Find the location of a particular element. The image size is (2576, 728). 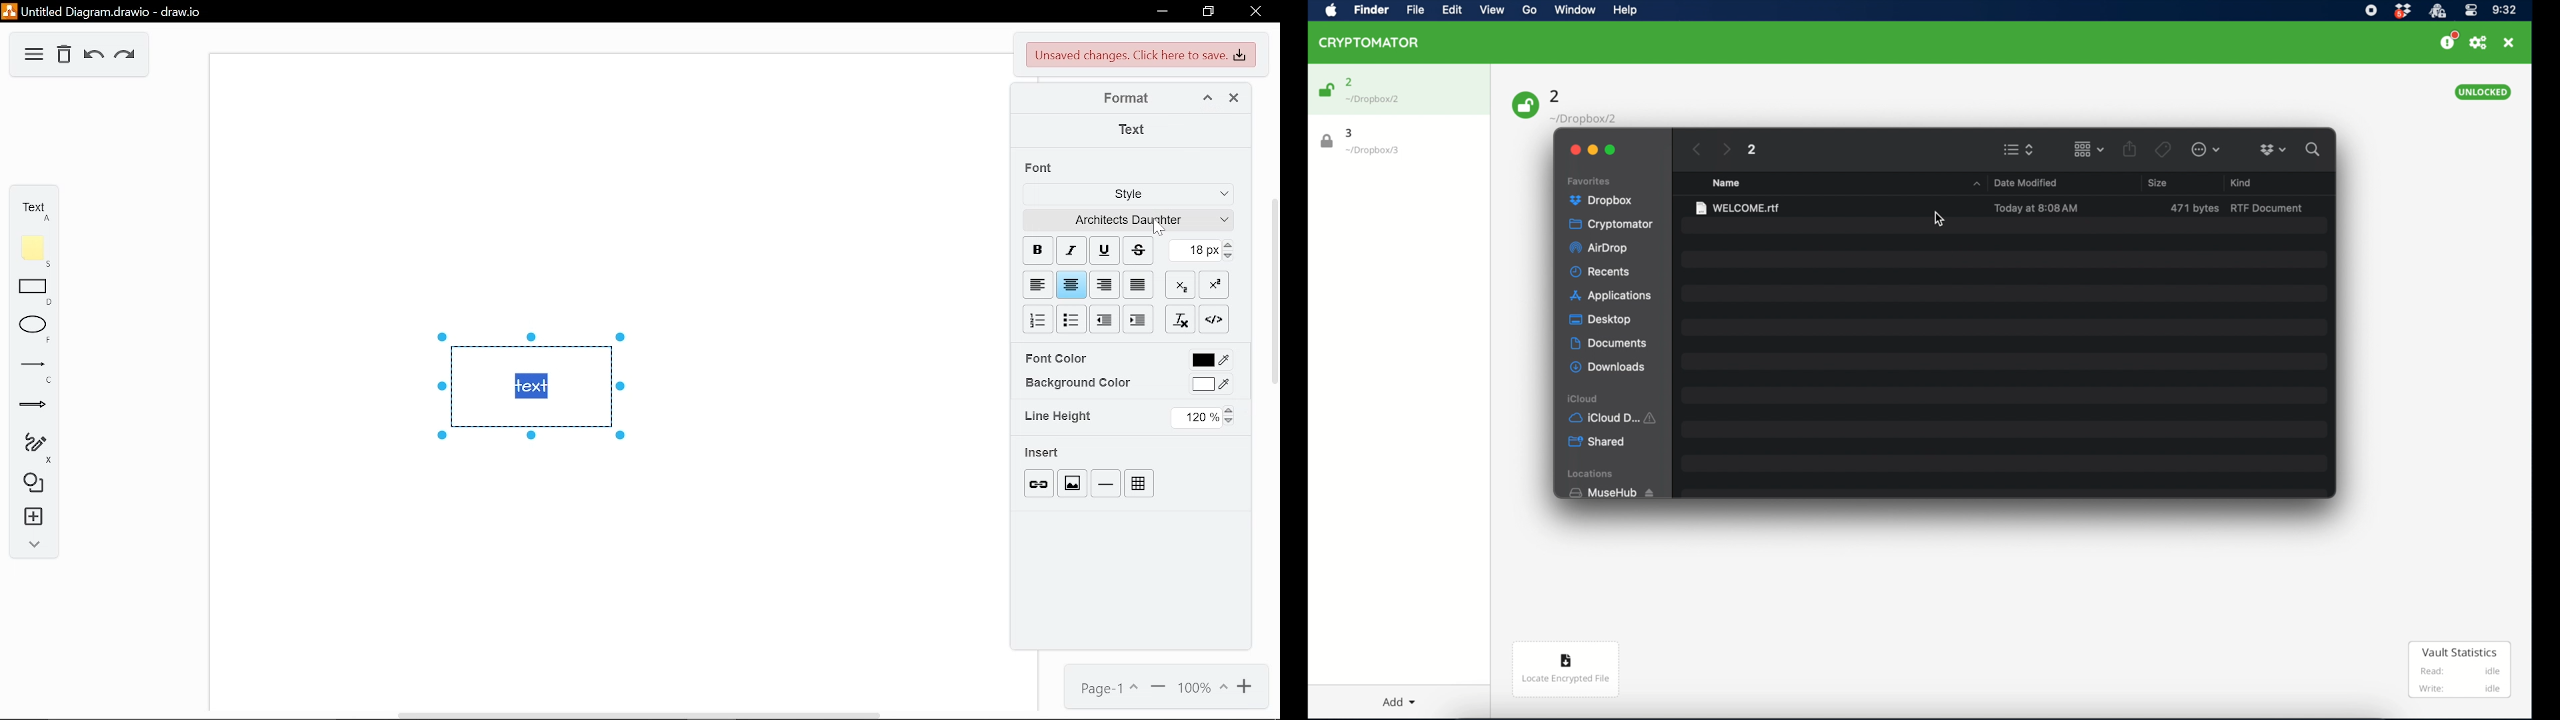

diagram is located at coordinates (34, 54).